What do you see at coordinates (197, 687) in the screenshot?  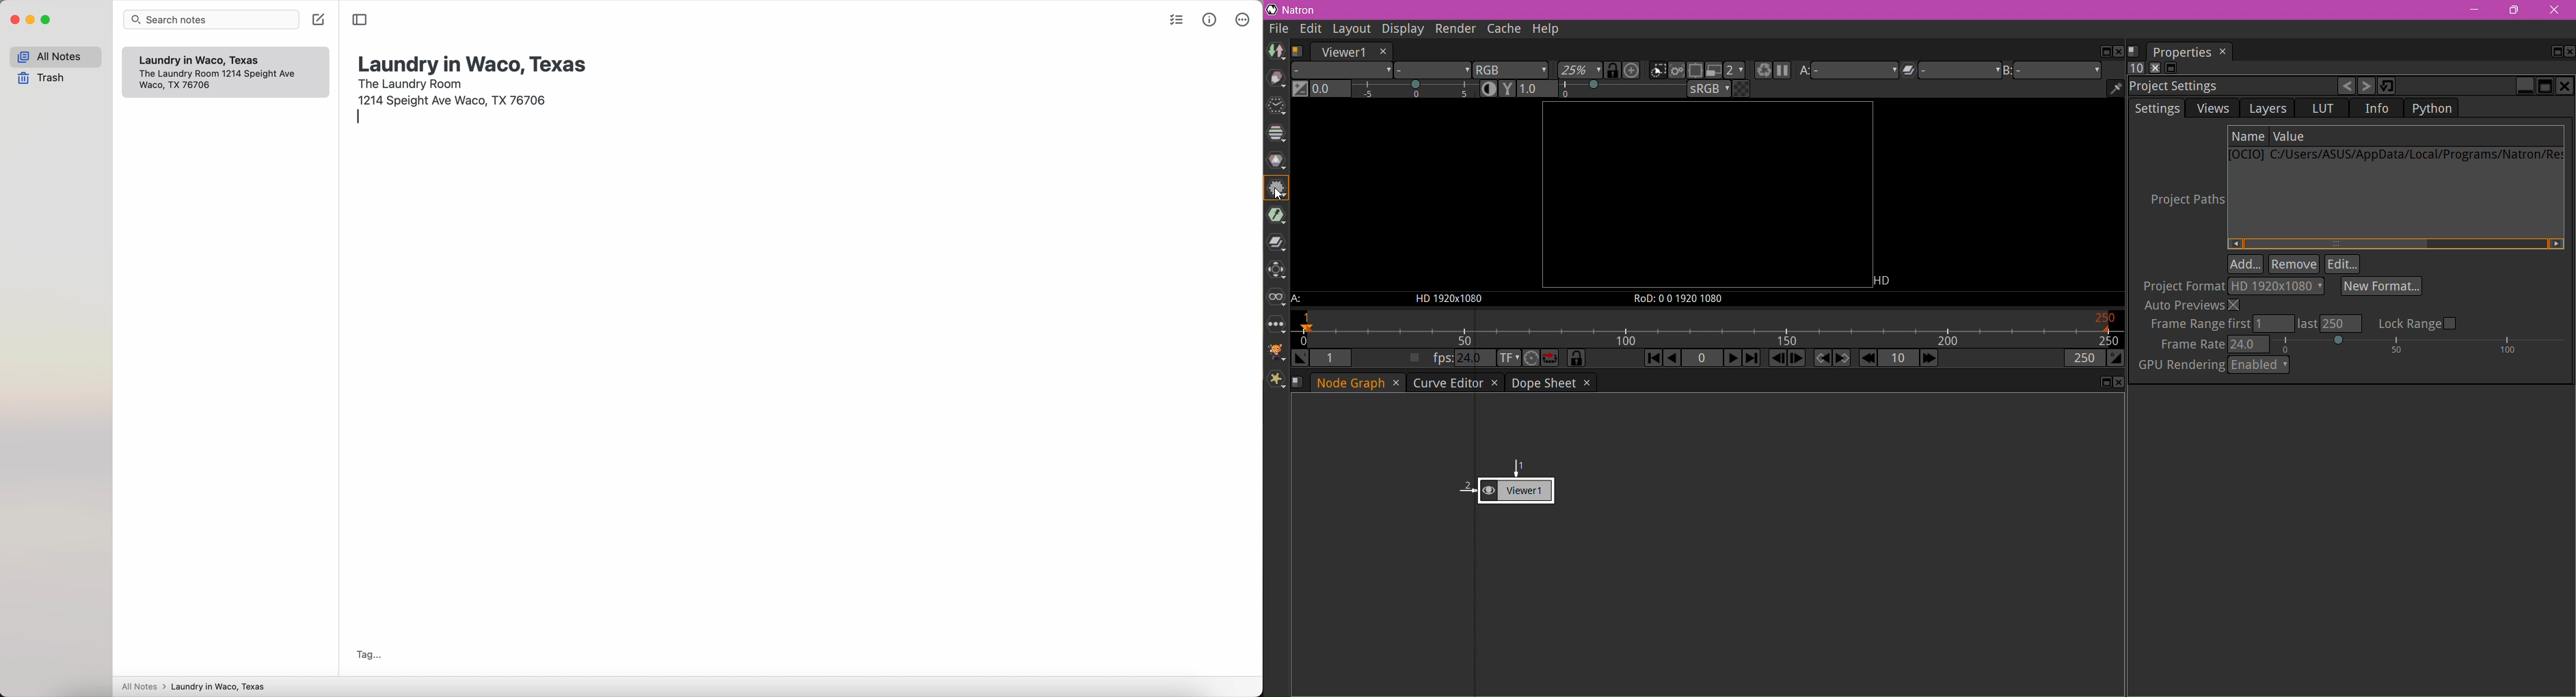 I see `All notes > Laundry in Waco, Texas` at bounding box center [197, 687].